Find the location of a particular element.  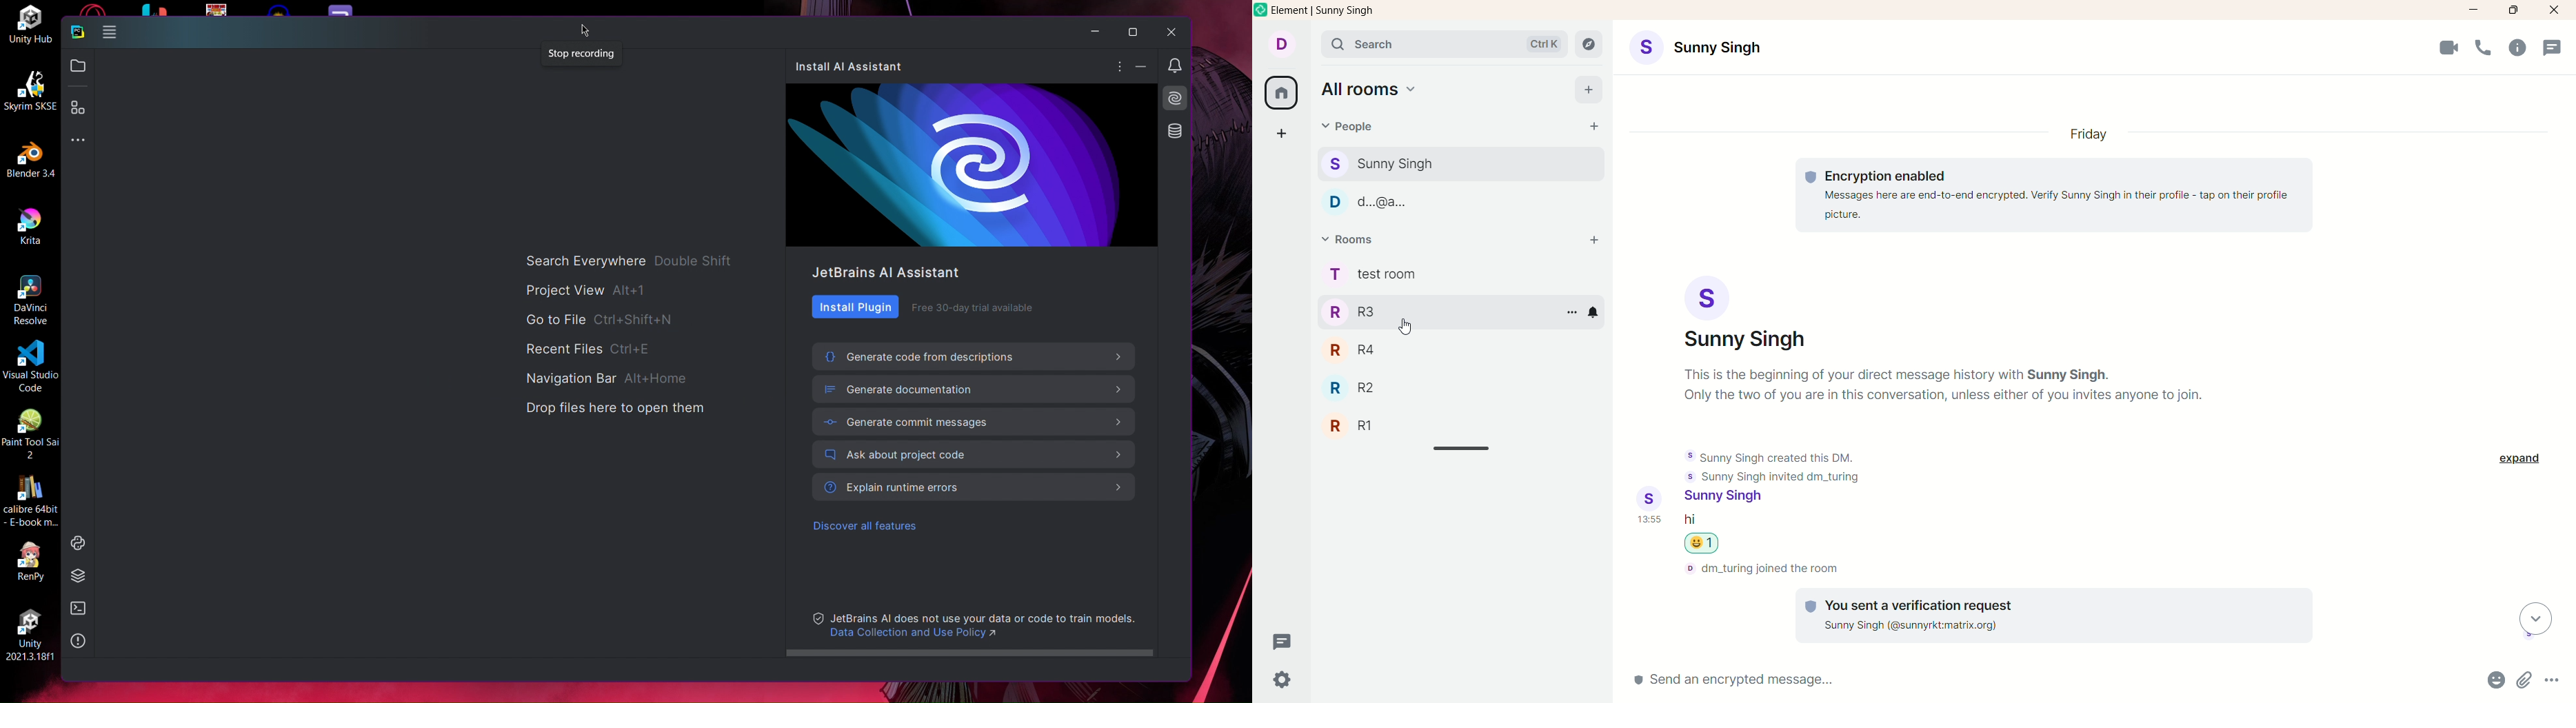

time is located at coordinates (1647, 524).